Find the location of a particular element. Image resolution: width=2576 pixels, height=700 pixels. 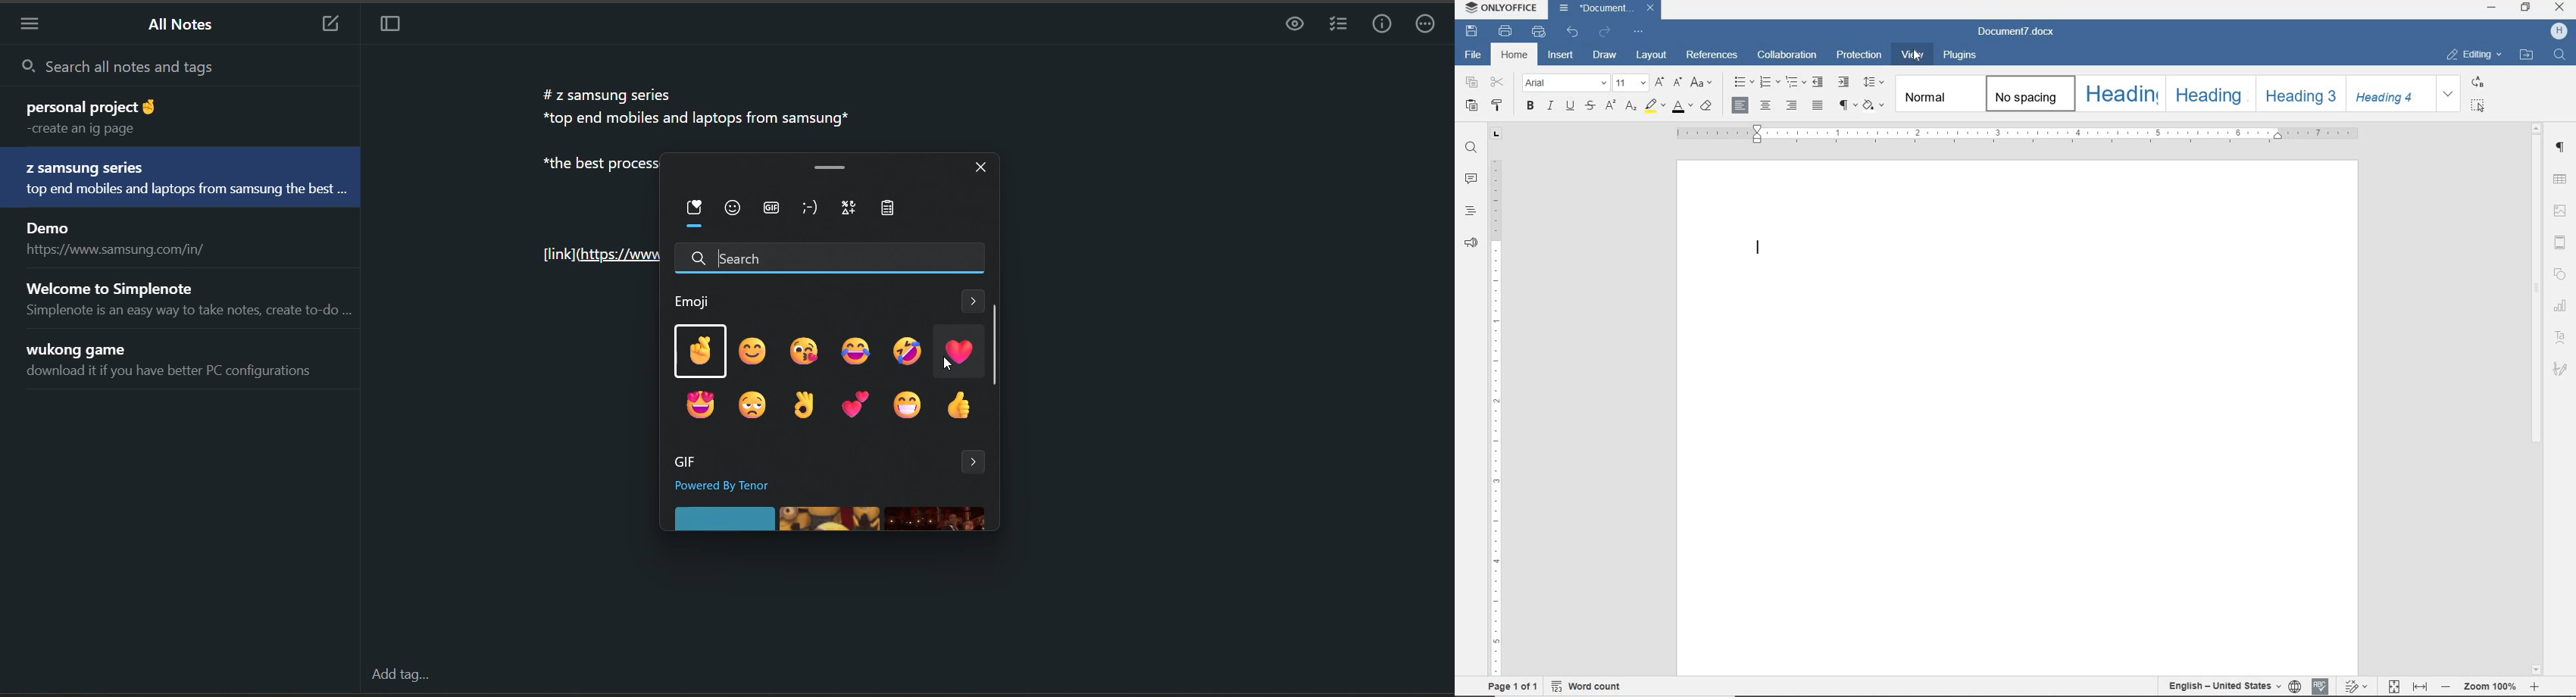

OPEN FILE LOCATION is located at coordinates (2528, 56).